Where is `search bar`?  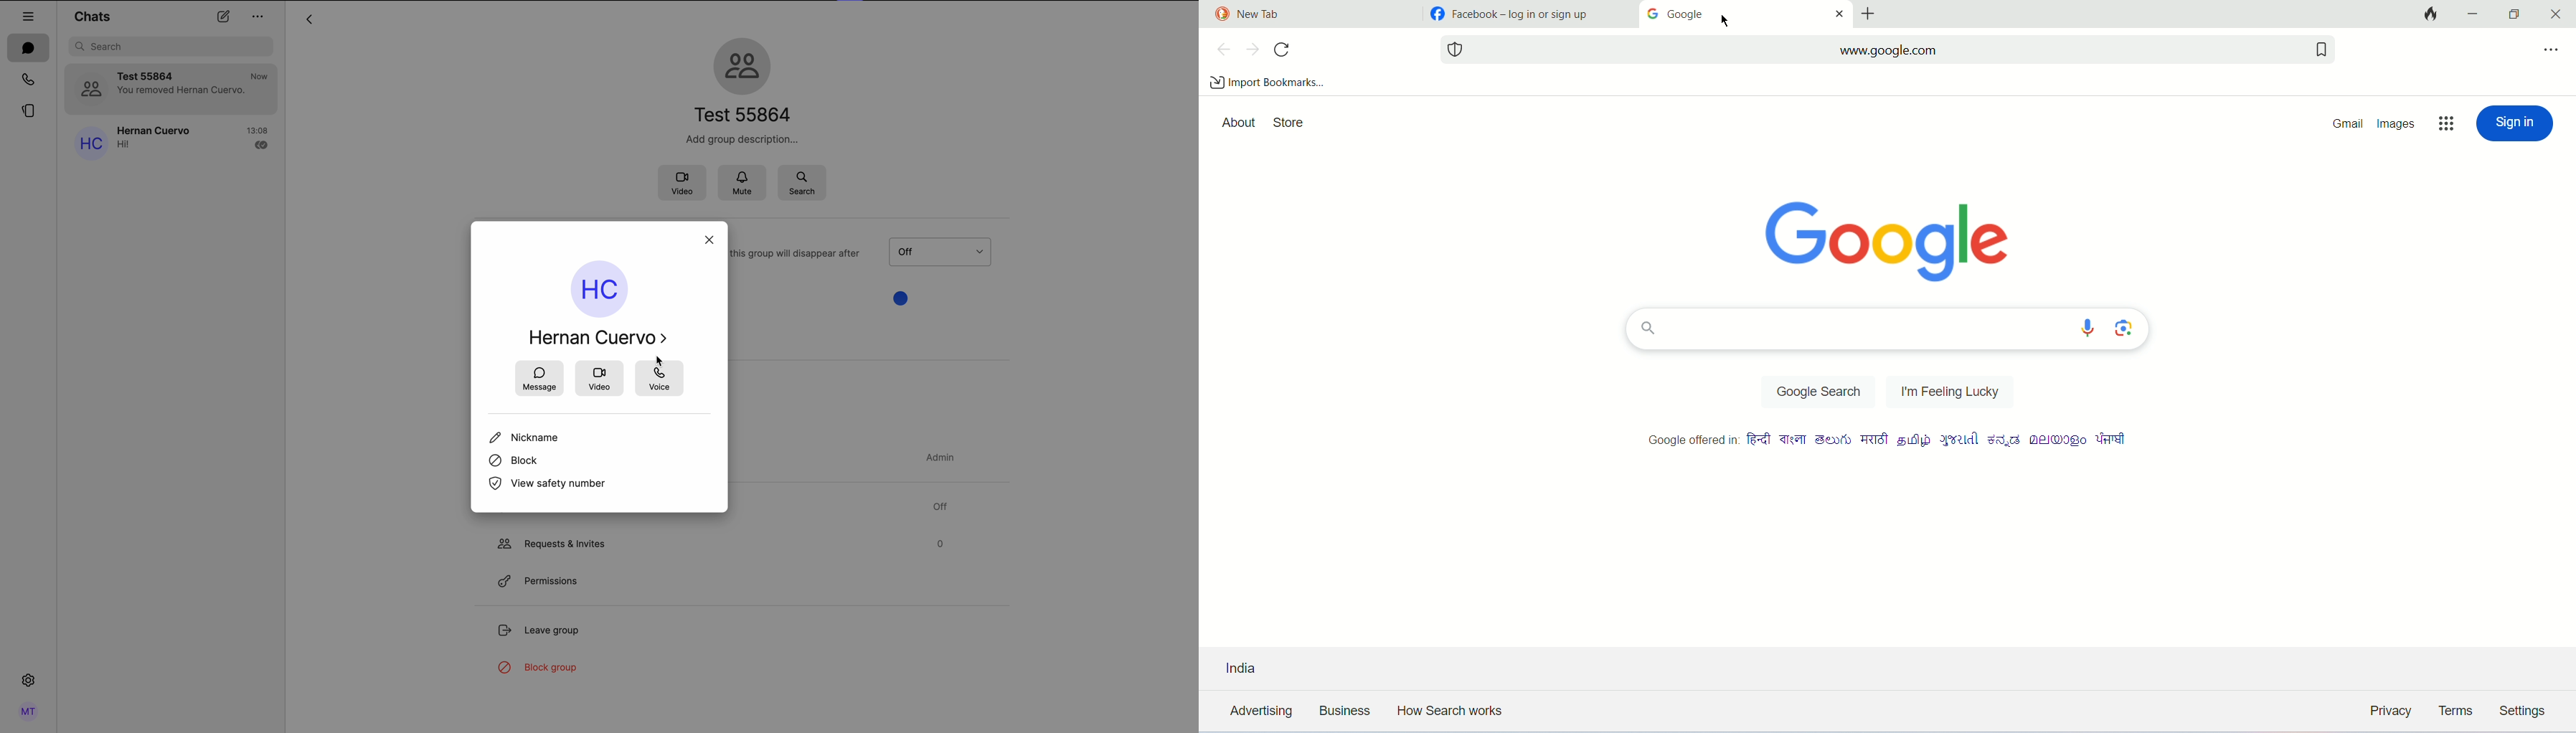
search bar is located at coordinates (173, 46).